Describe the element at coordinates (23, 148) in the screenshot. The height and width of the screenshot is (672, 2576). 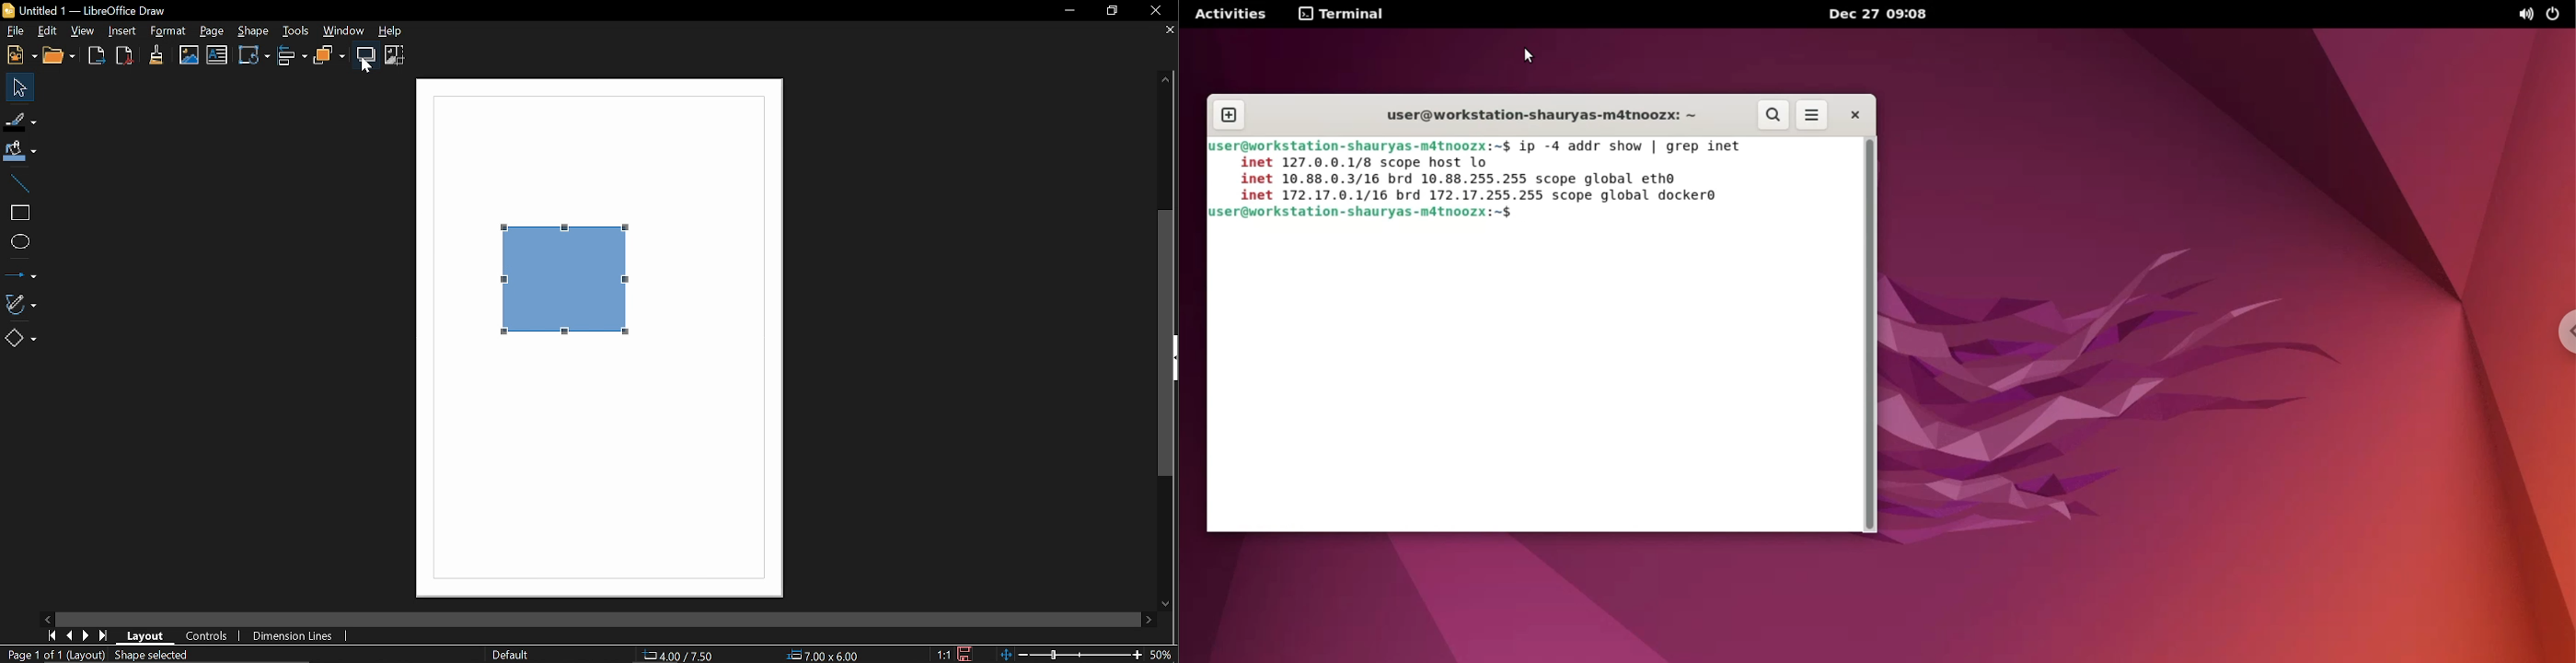
I see `Fill color` at that location.